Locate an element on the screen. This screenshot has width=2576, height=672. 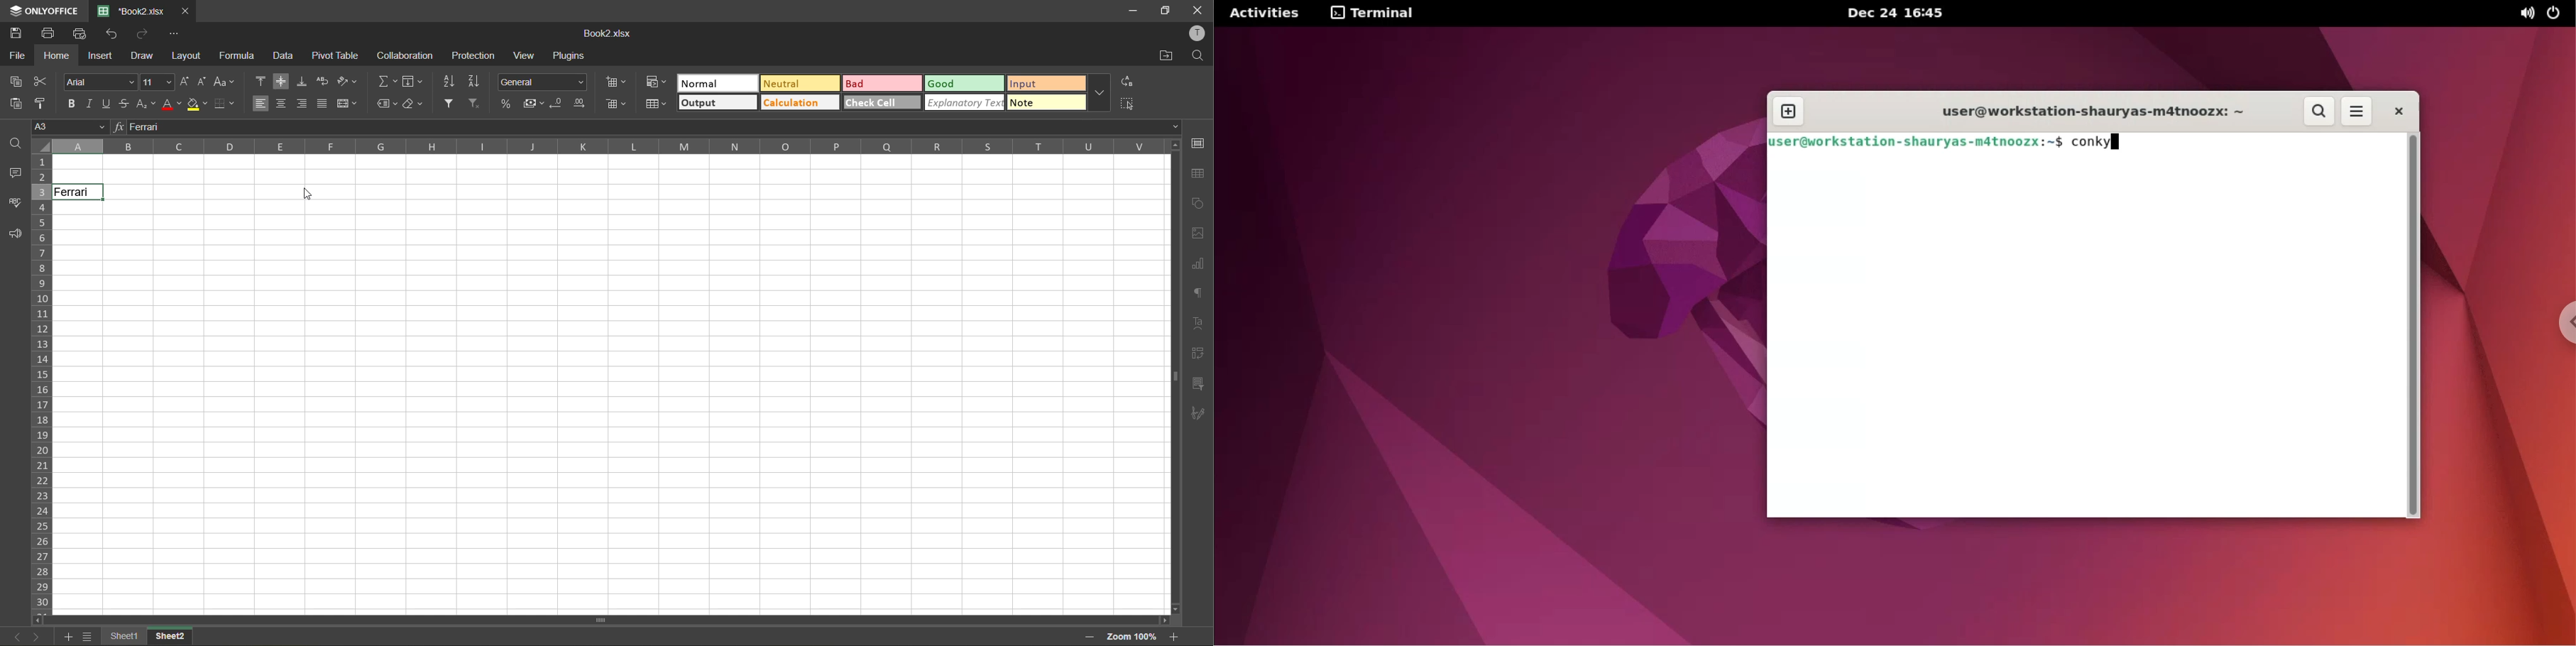
align left is located at coordinates (260, 104).